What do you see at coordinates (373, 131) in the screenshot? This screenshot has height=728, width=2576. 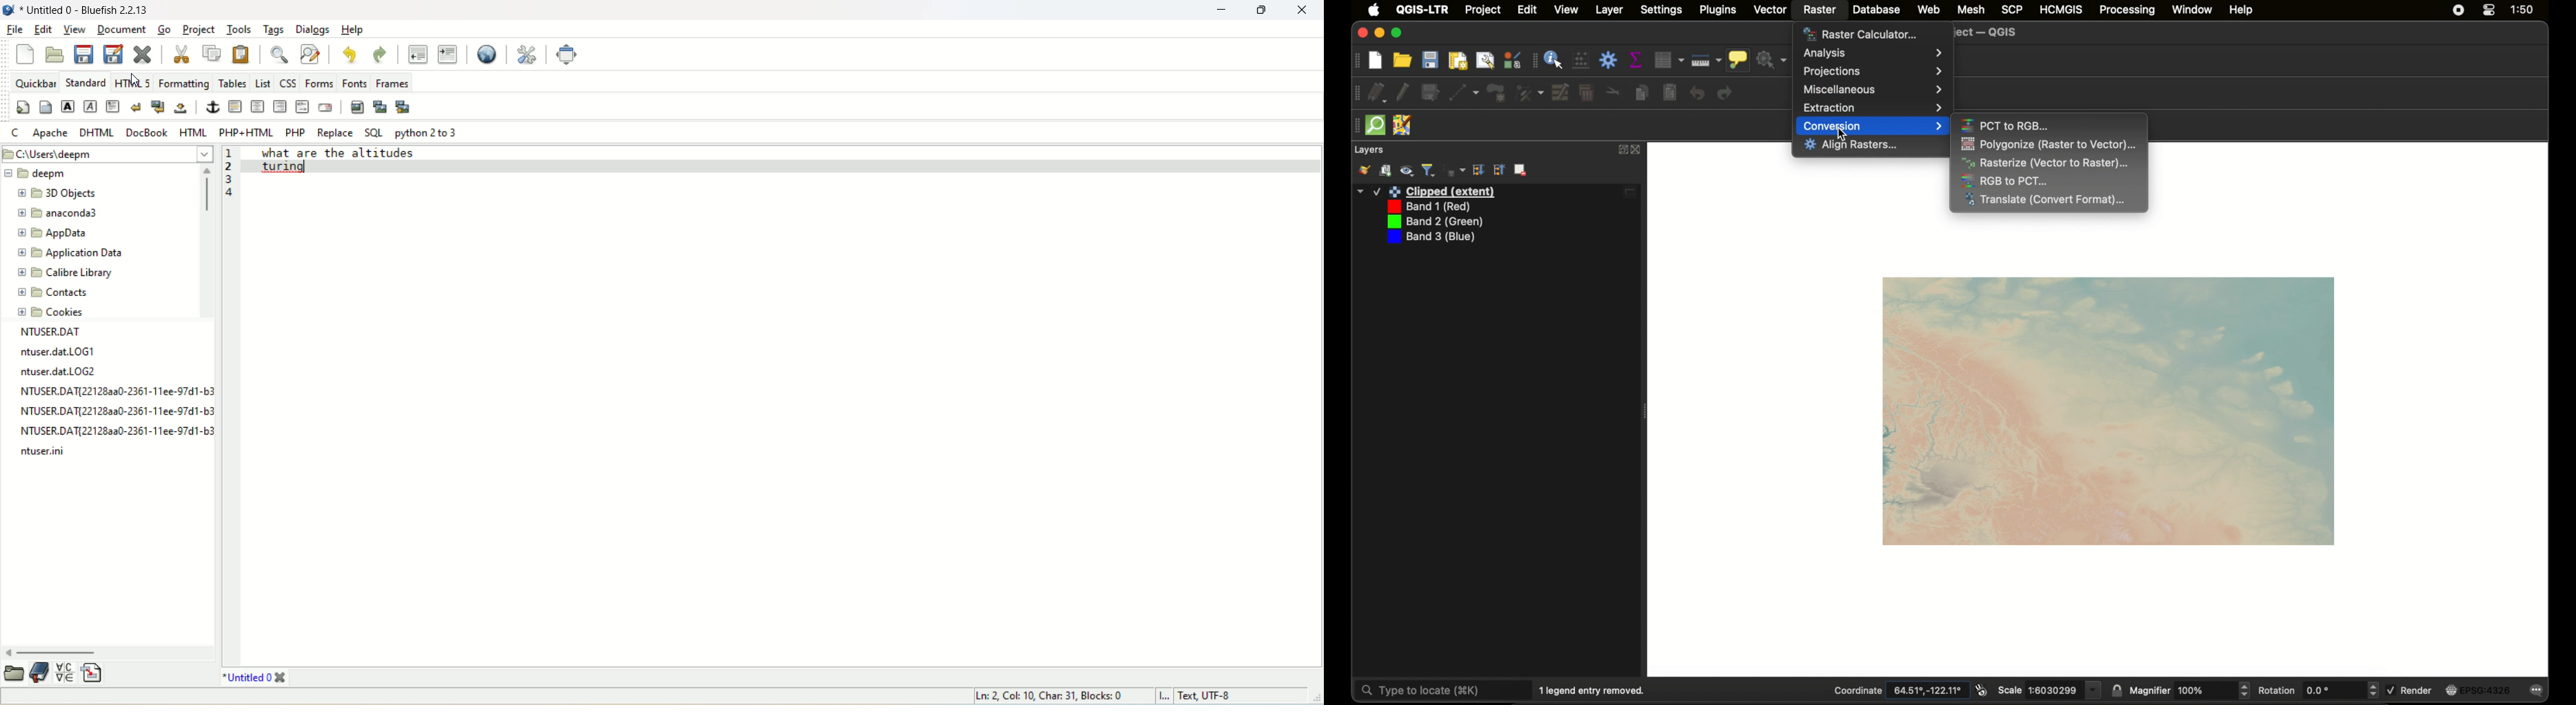 I see `SQL` at bounding box center [373, 131].